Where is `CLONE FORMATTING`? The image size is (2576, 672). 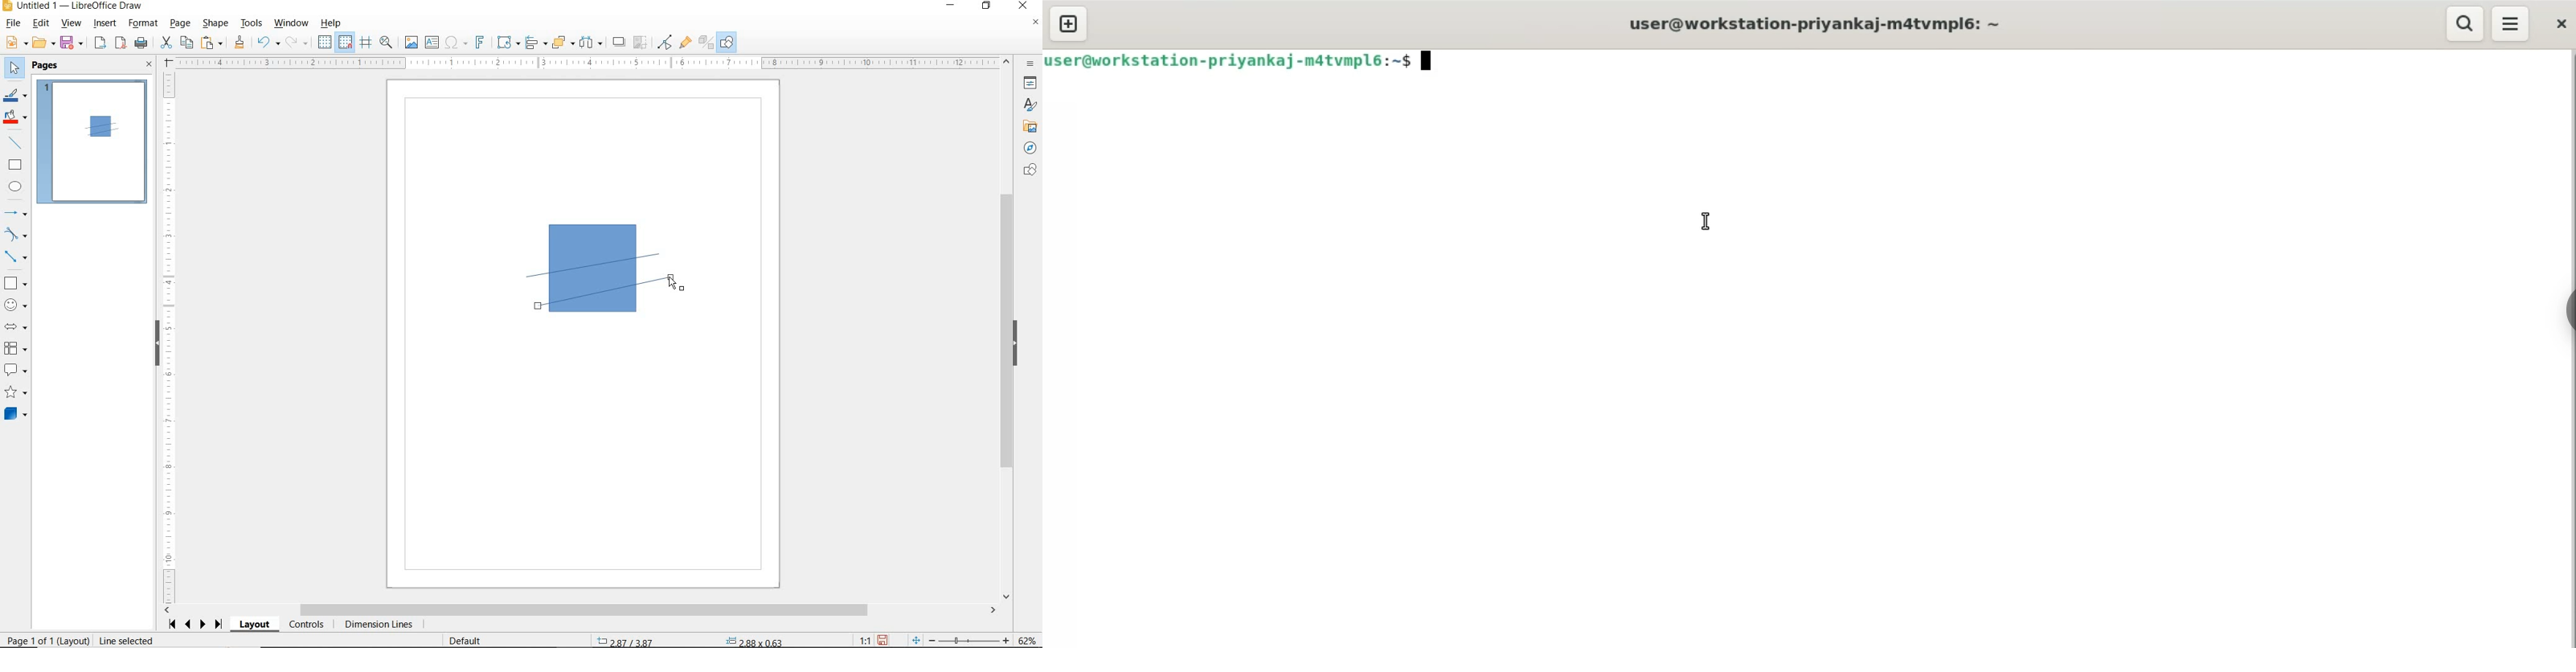 CLONE FORMATTING is located at coordinates (239, 43).